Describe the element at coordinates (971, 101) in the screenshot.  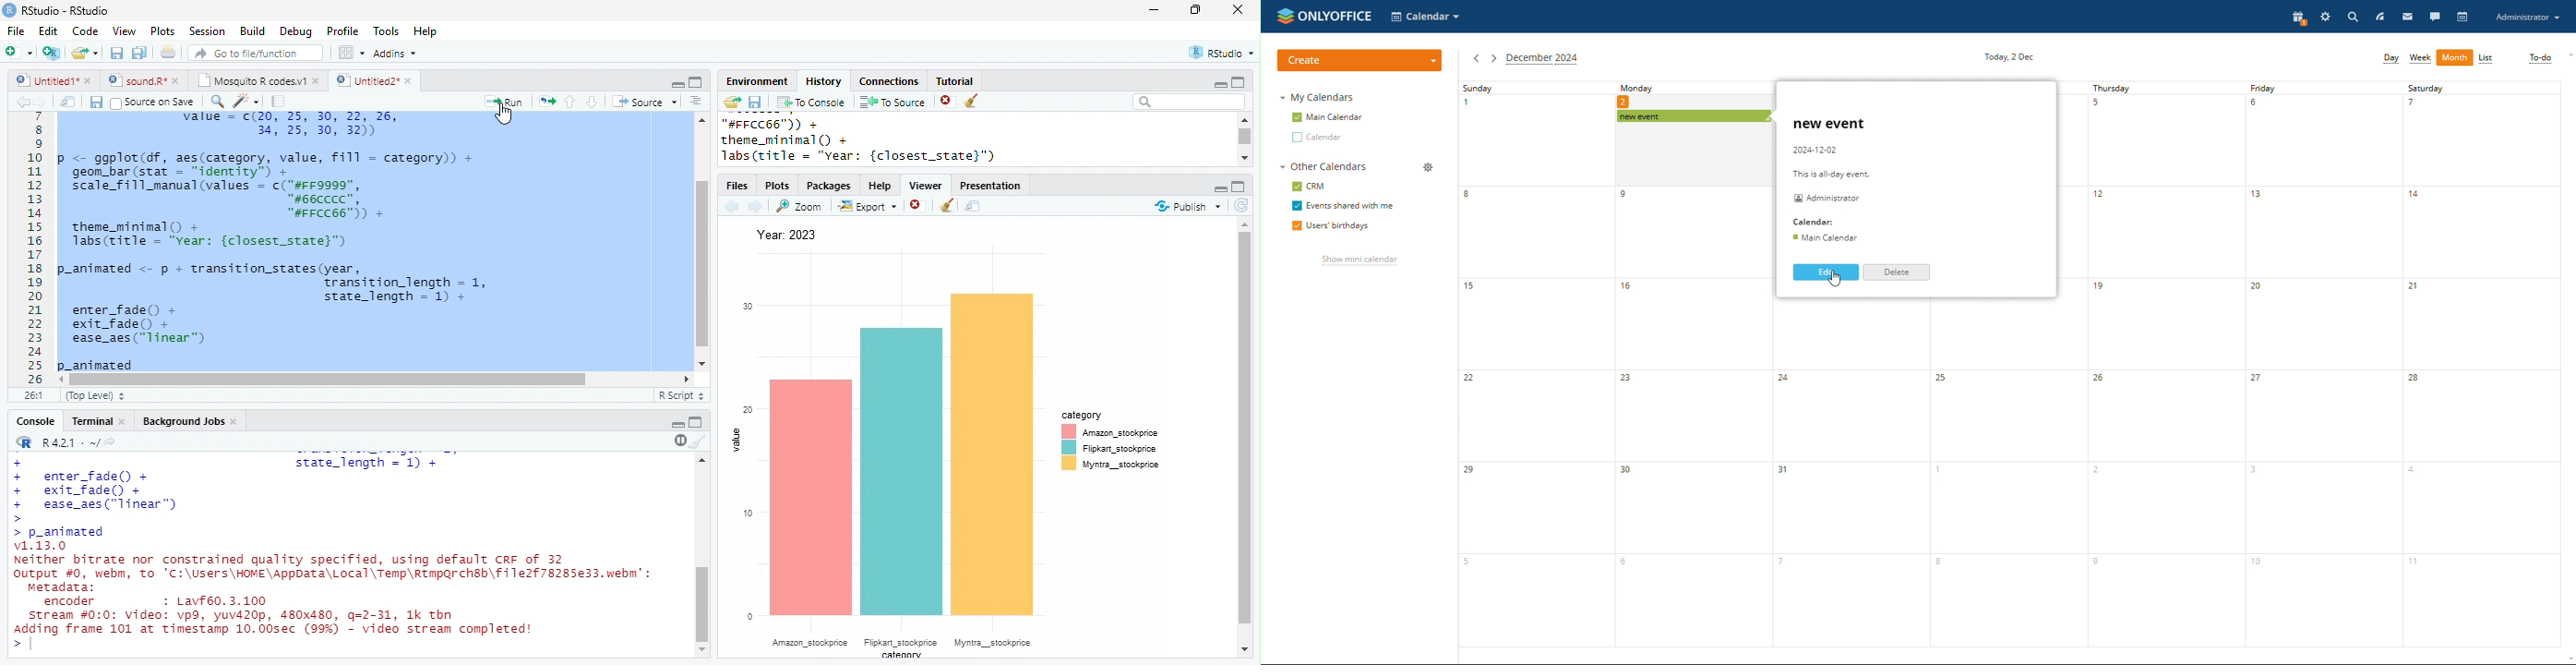
I see `clear` at that location.